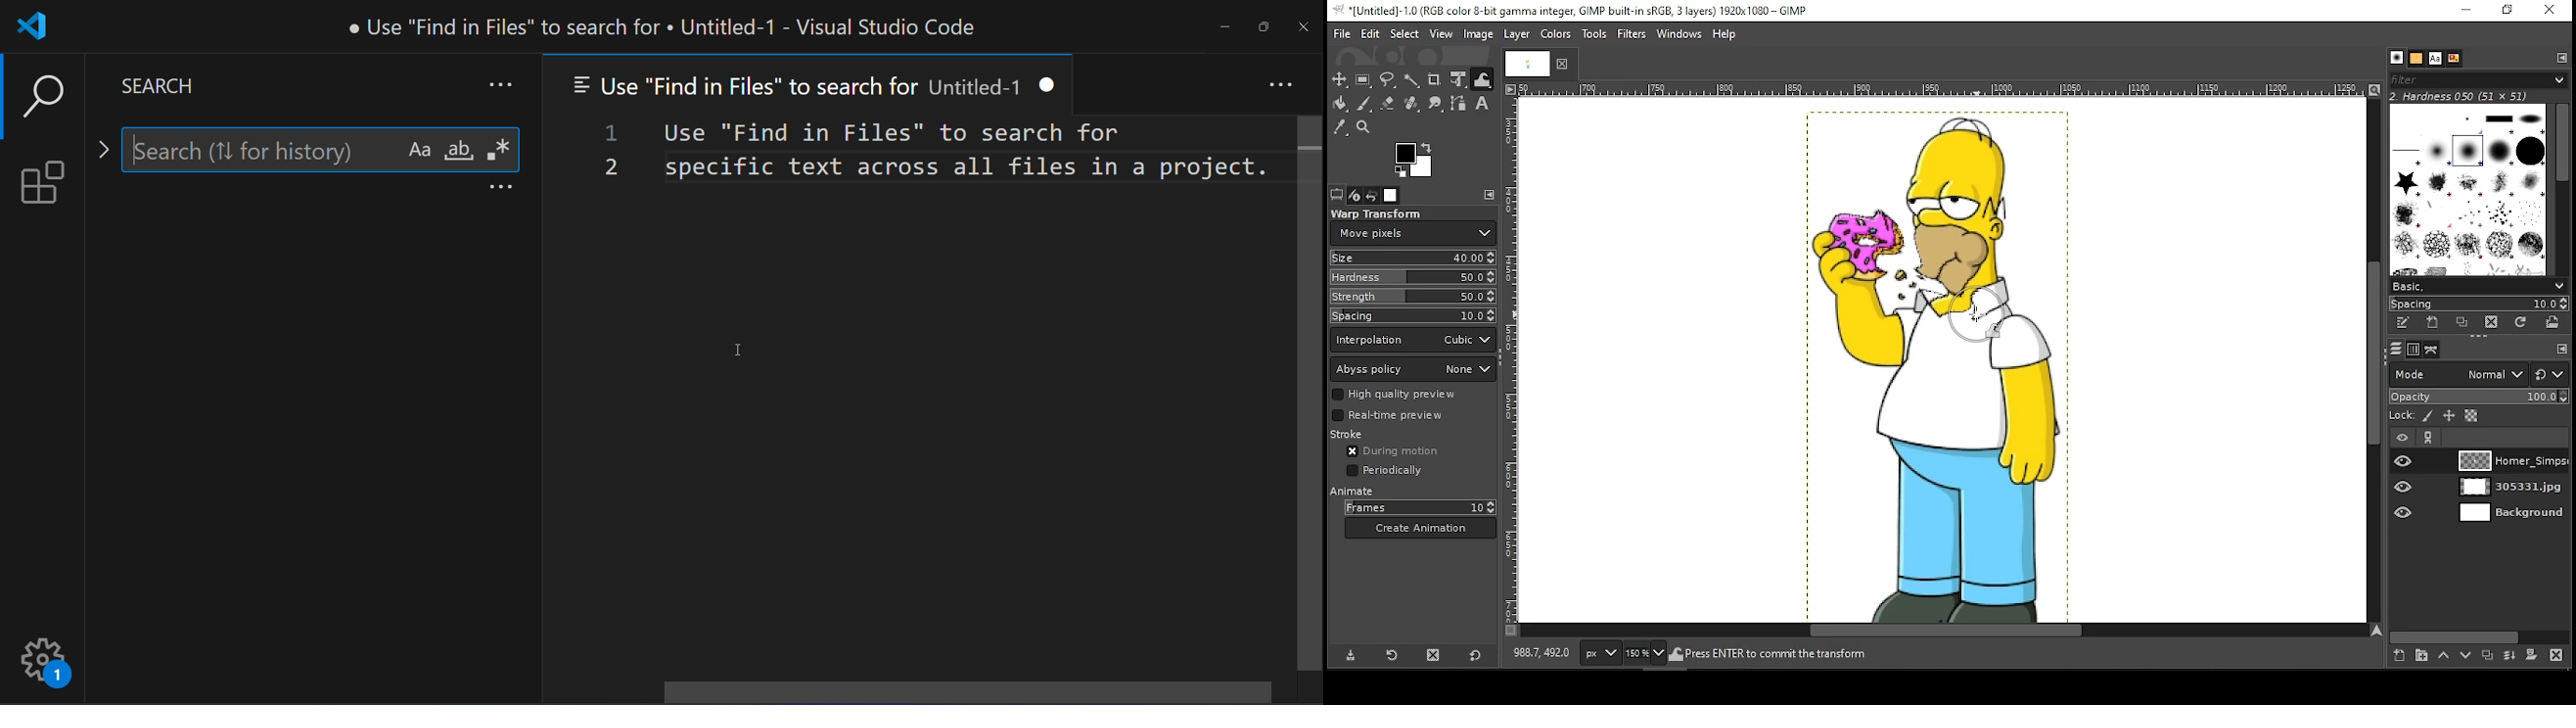 This screenshot has width=2576, height=728. What do you see at coordinates (2510, 9) in the screenshot?
I see `restore` at bounding box center [2510, 9].